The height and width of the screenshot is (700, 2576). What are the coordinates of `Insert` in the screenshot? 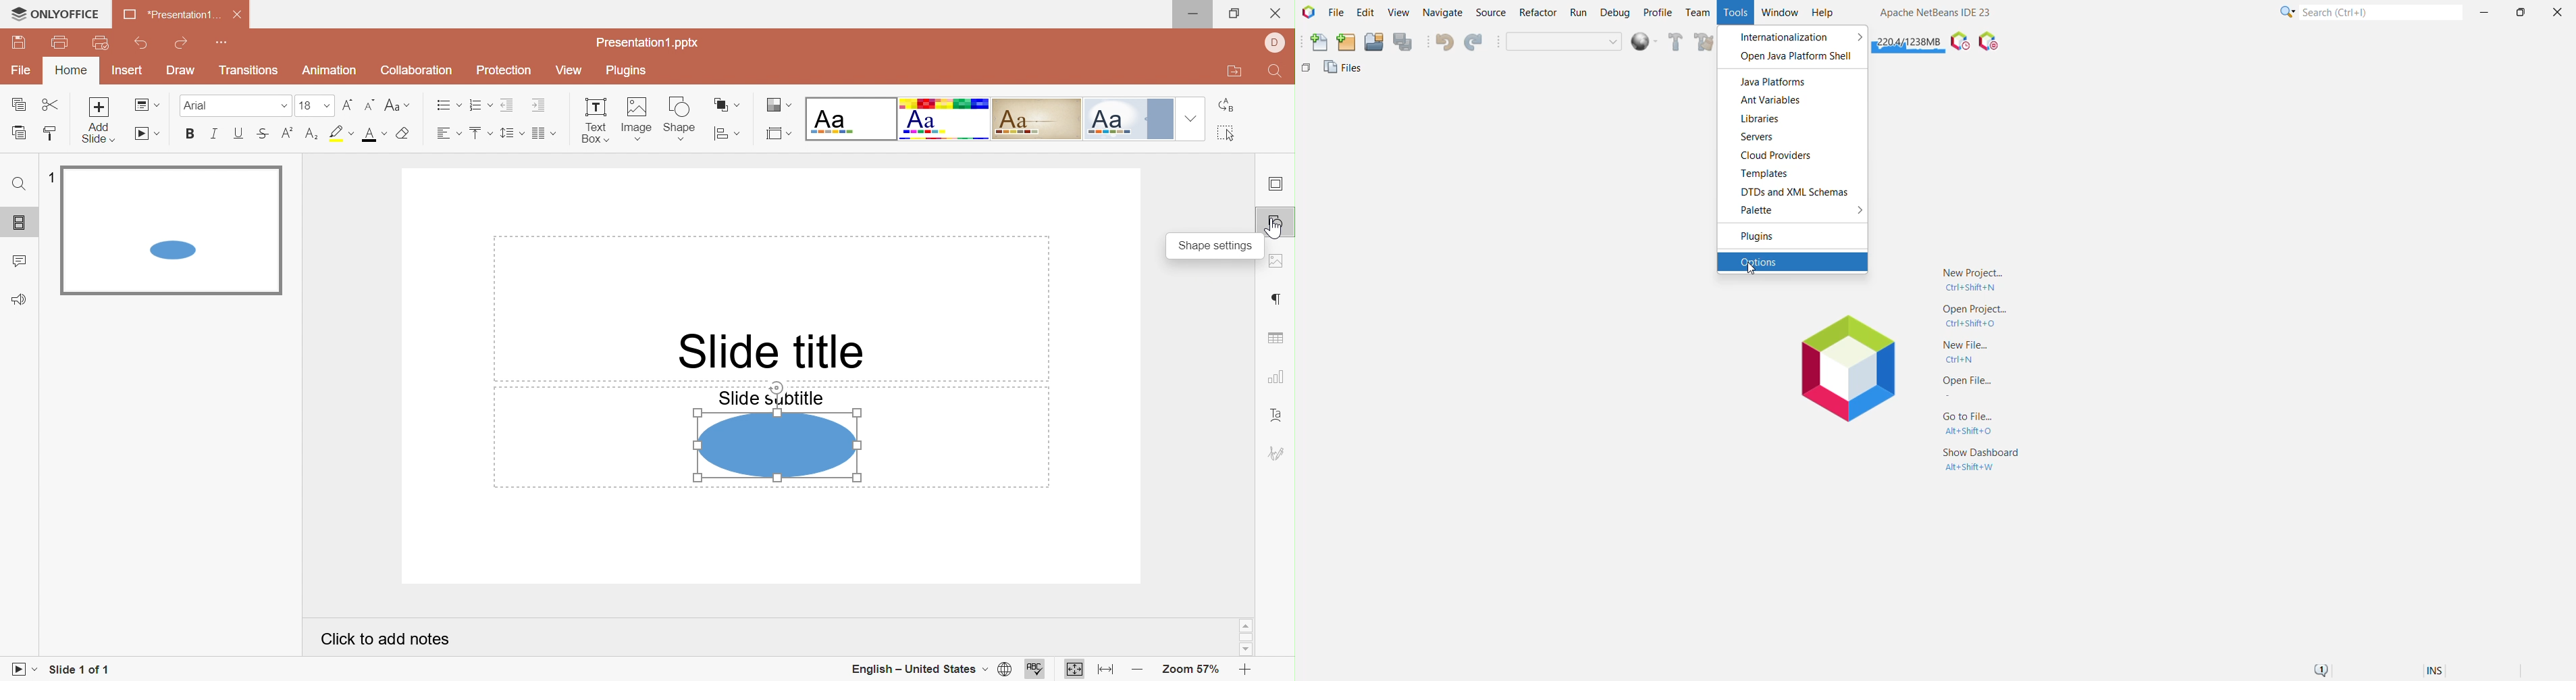 It's located at (131, 72).